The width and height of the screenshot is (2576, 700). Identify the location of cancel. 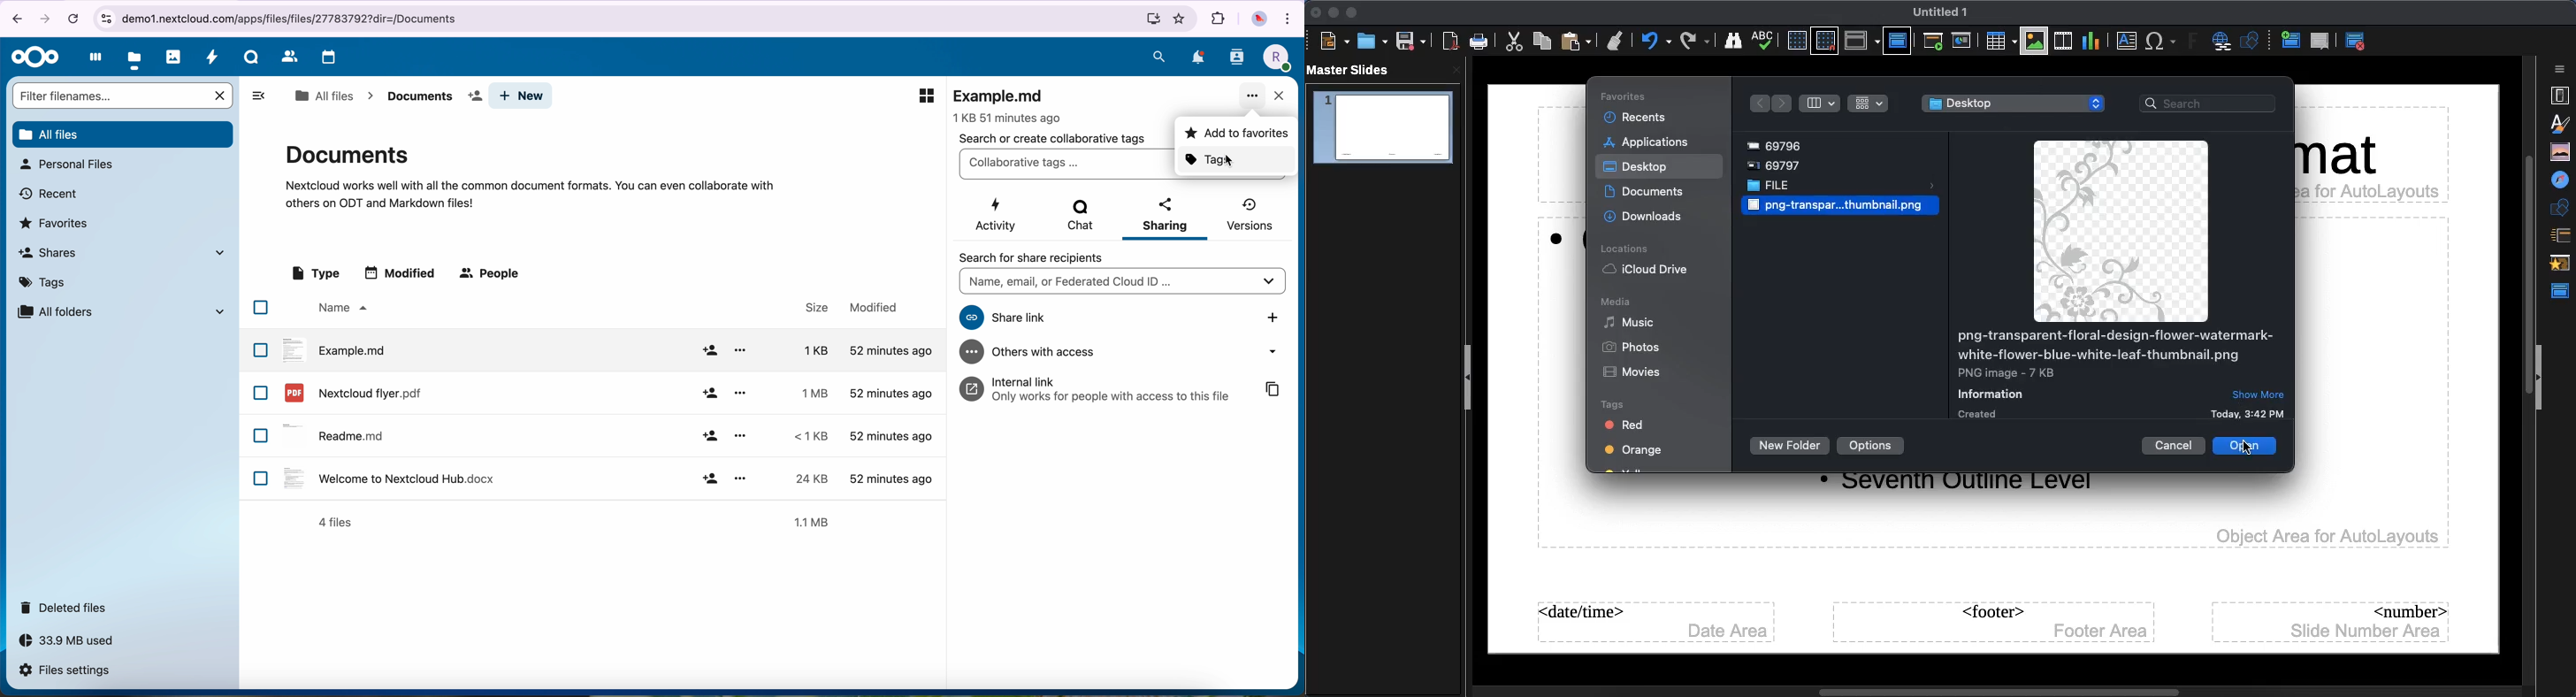
(221, 96).